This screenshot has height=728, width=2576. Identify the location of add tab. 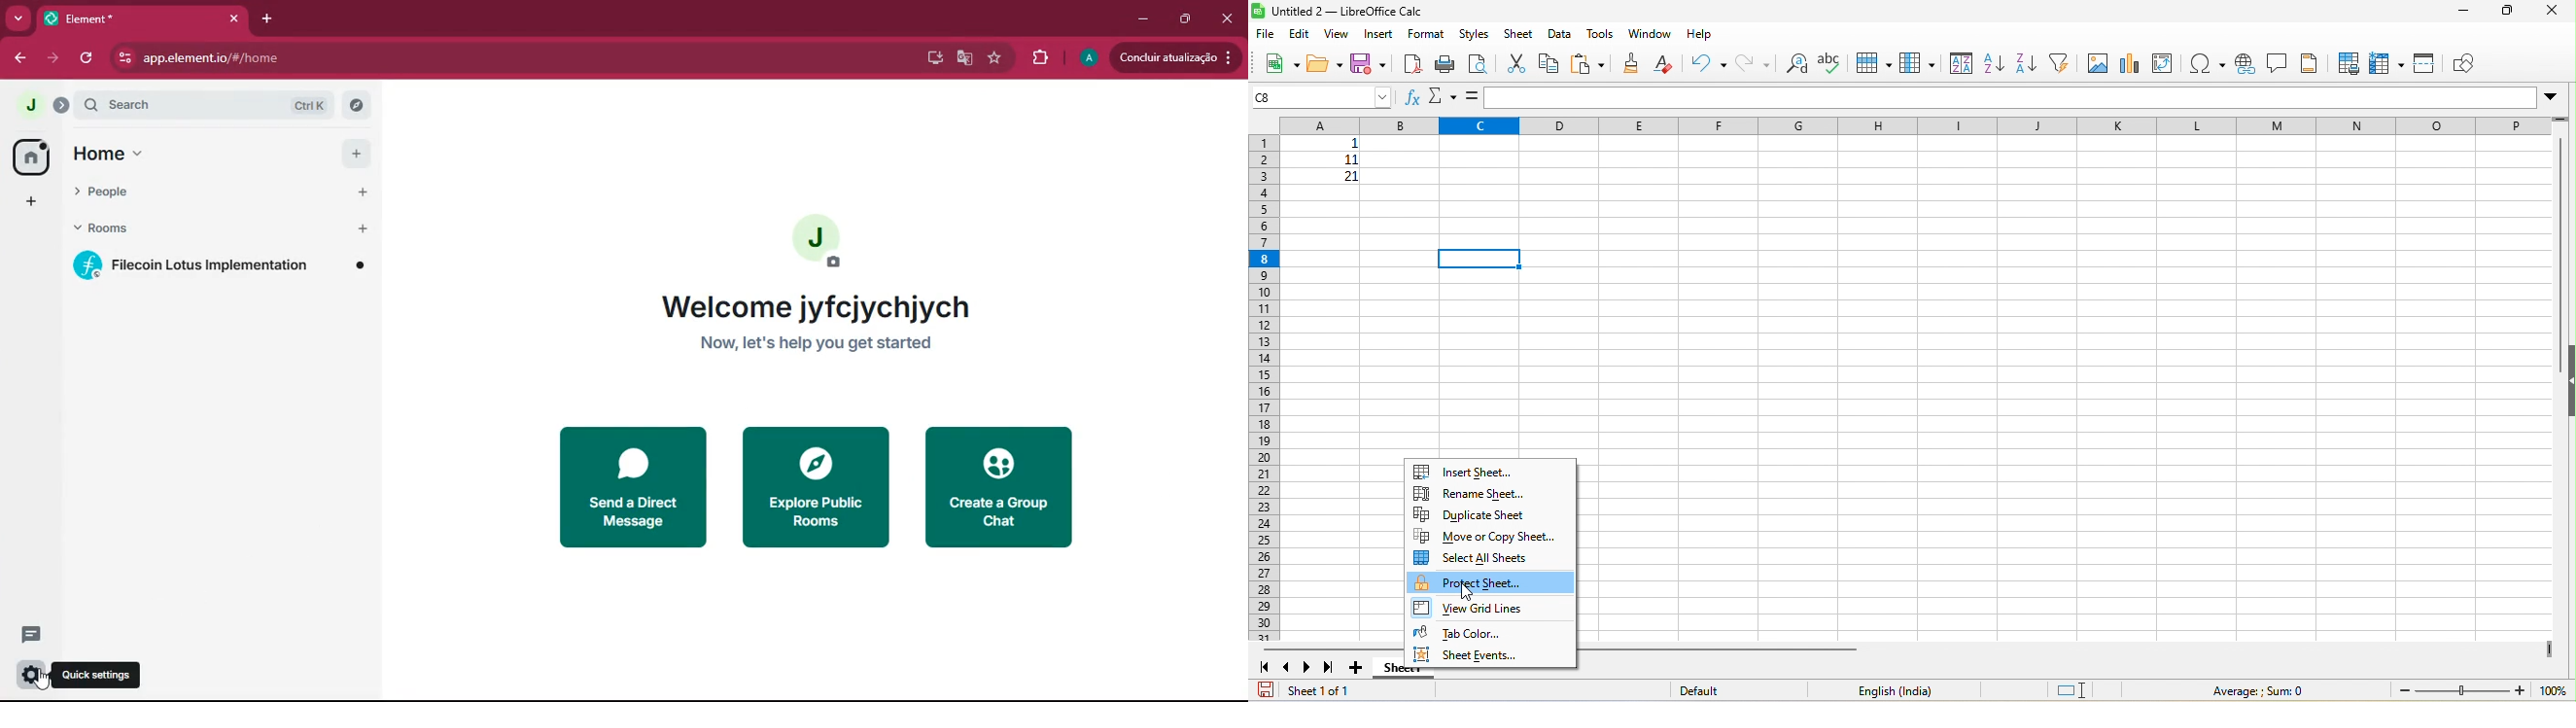
(269, 19).